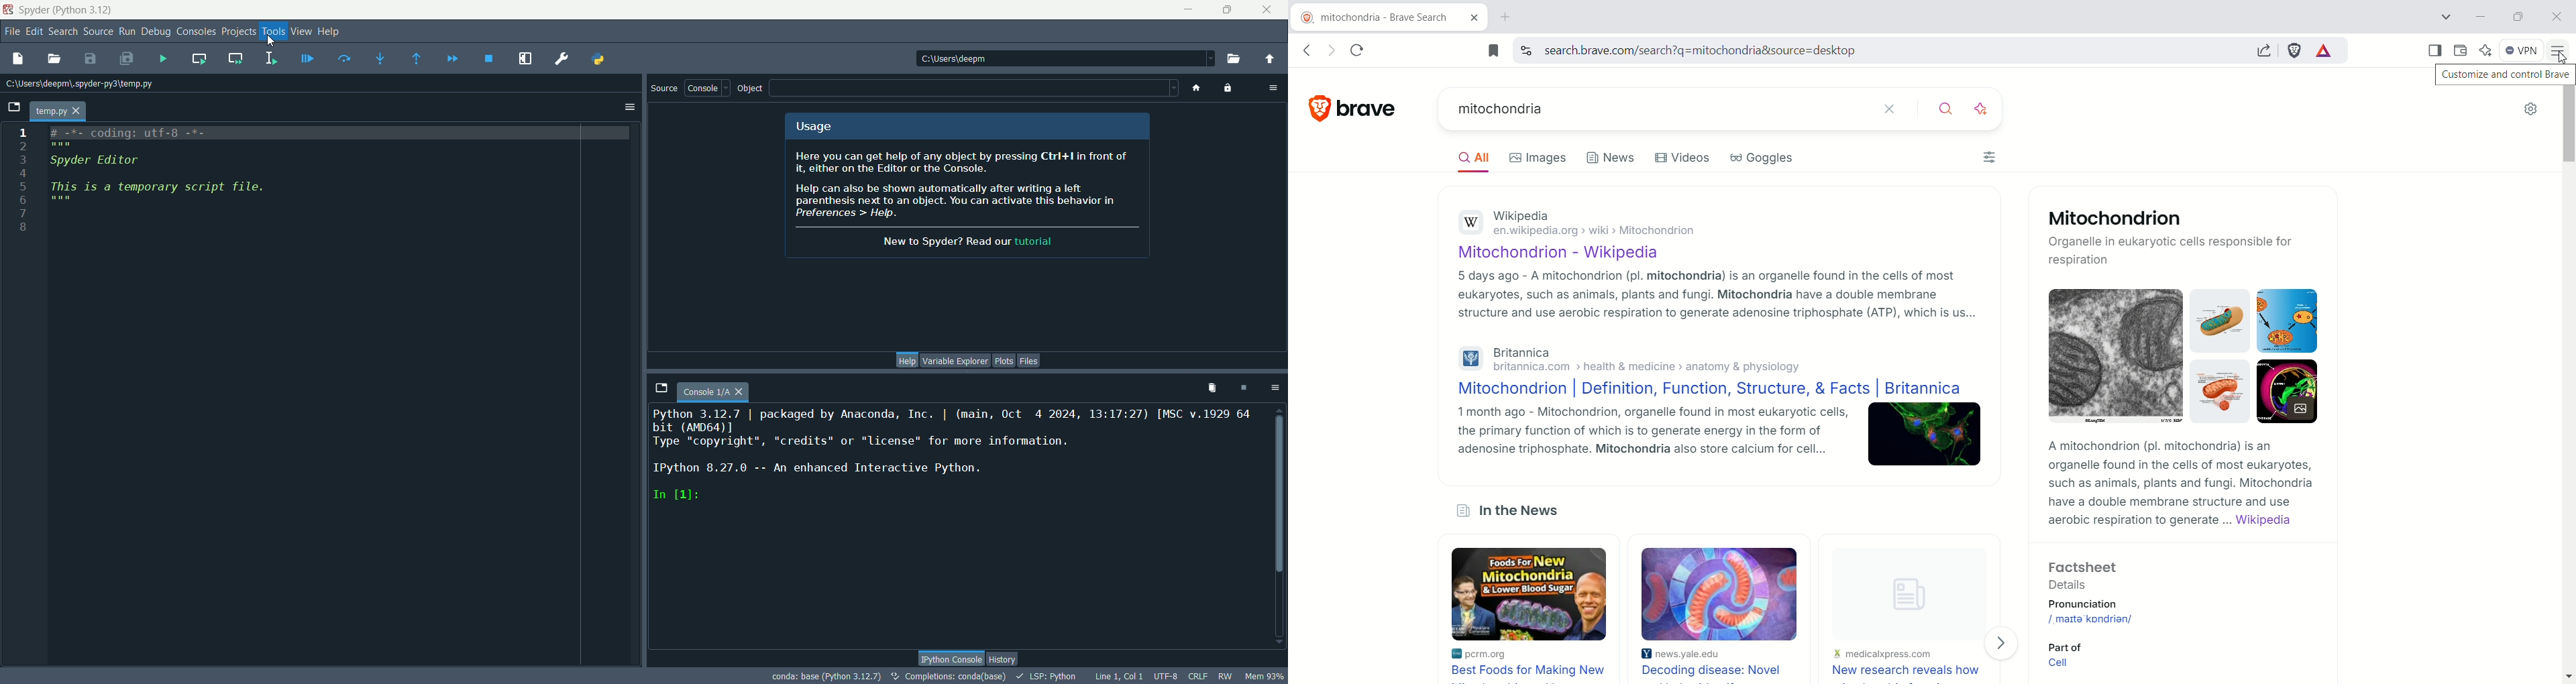  I want to click on files, so click(1029, 361).